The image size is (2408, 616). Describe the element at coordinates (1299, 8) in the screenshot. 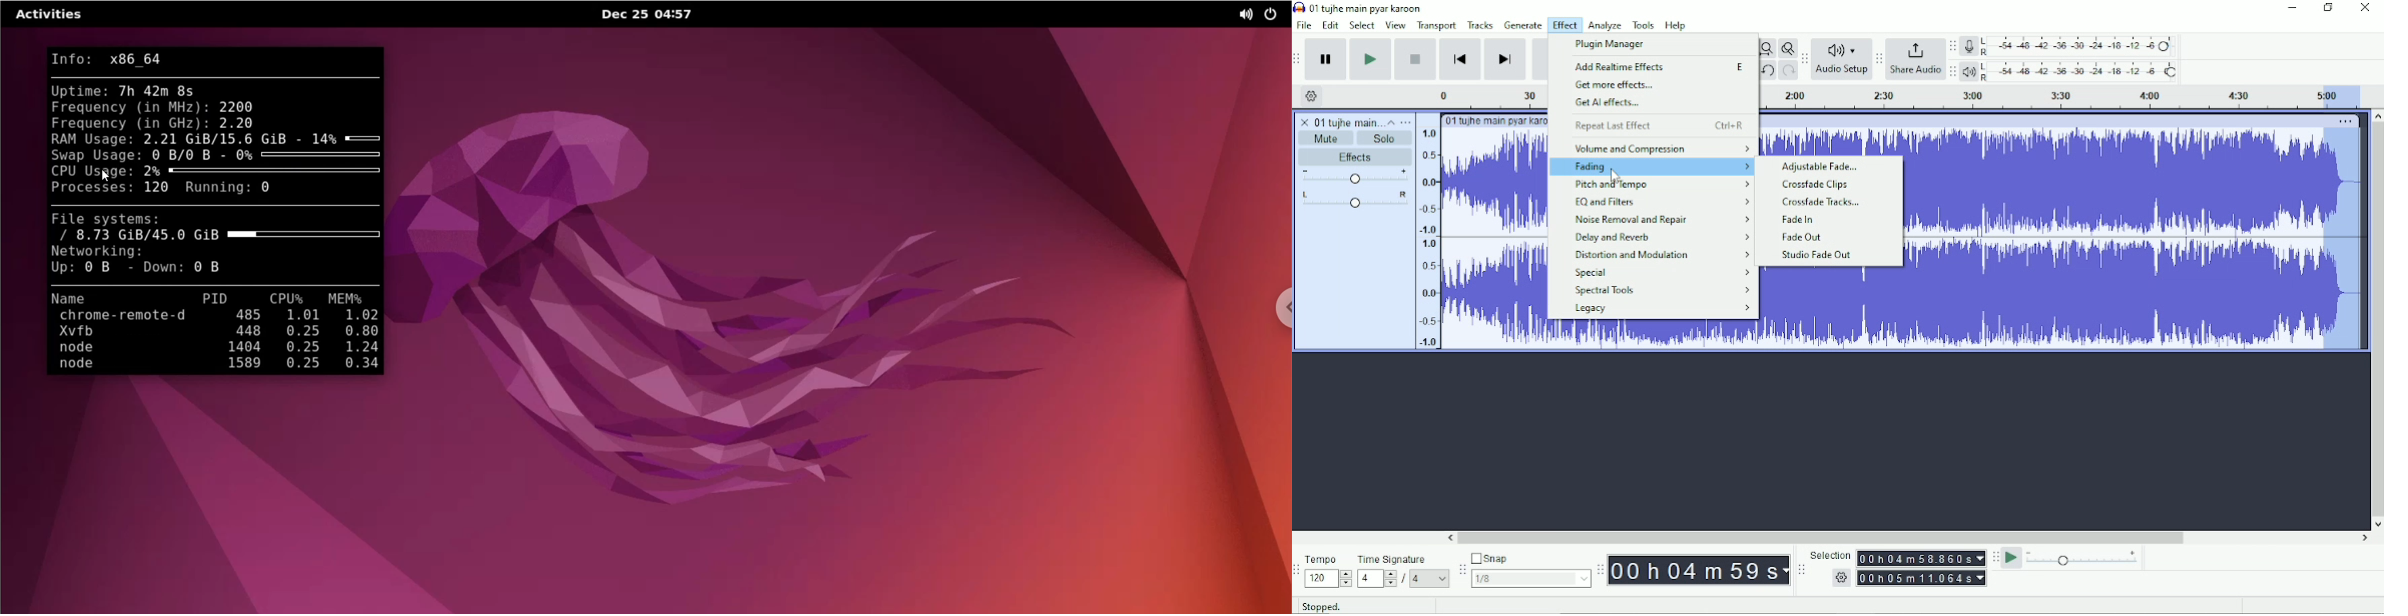

I see `Audacity logo` at that location.